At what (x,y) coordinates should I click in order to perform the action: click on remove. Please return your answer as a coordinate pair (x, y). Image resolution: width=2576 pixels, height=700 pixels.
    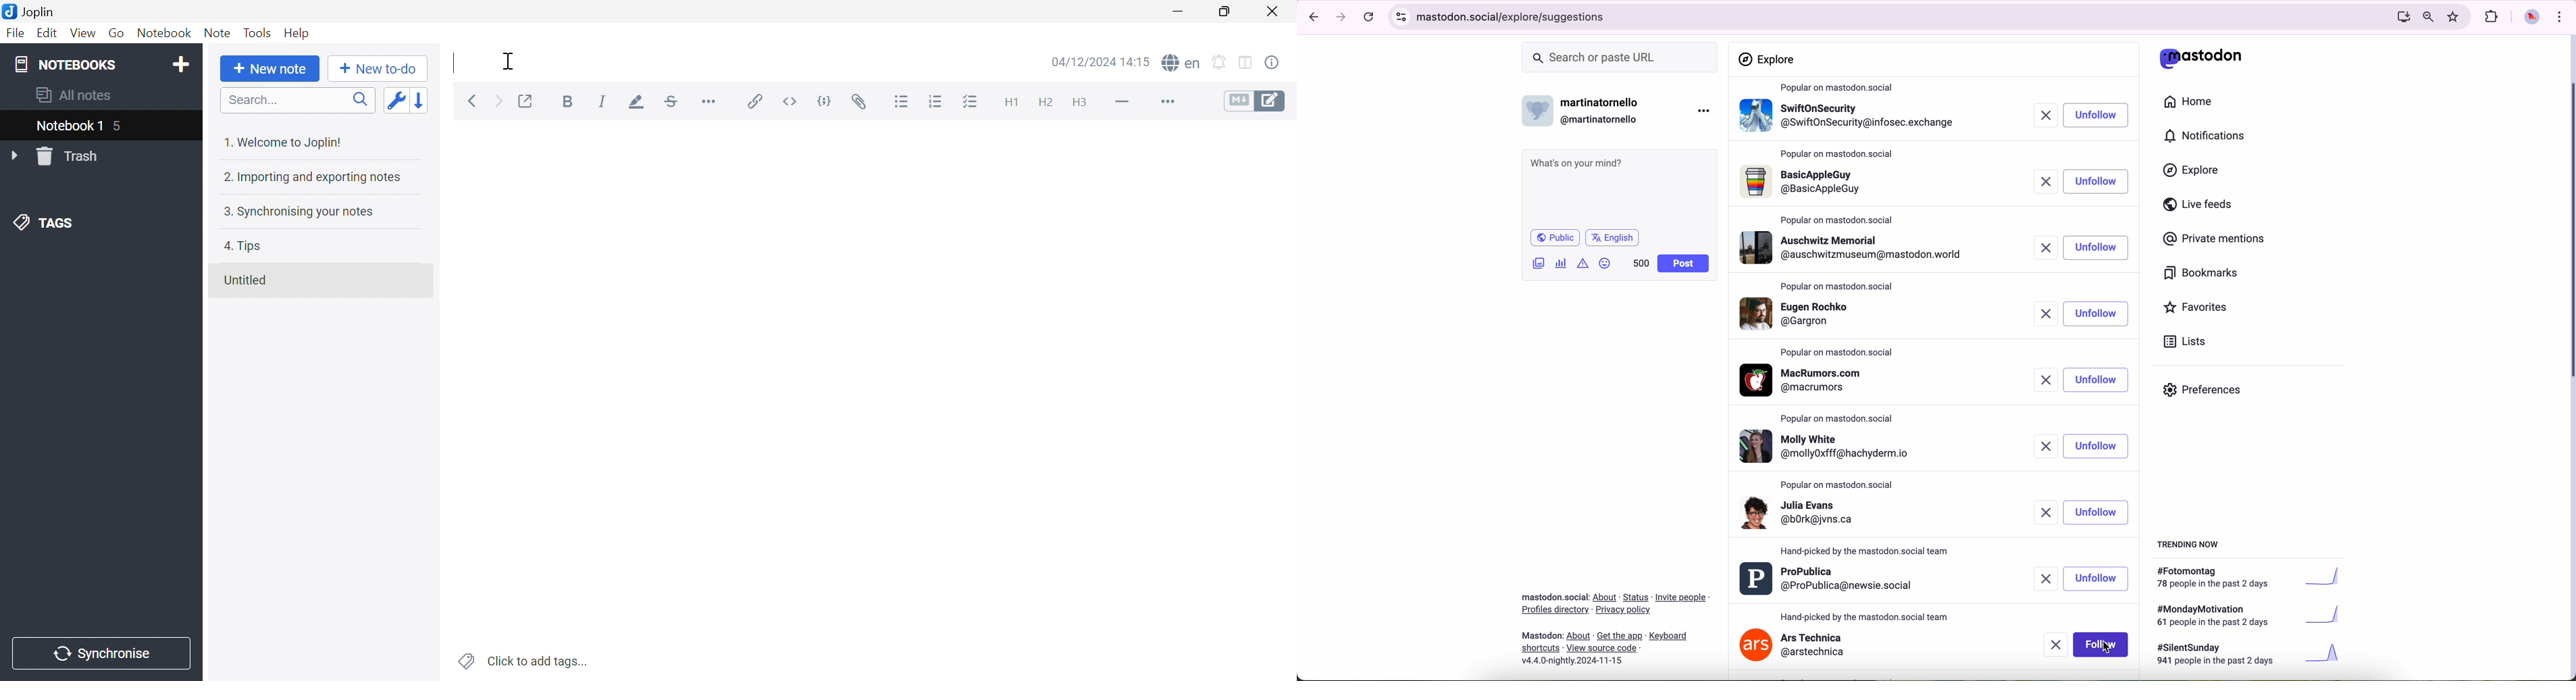
    Looking at the image, I should click on (2043, 116).